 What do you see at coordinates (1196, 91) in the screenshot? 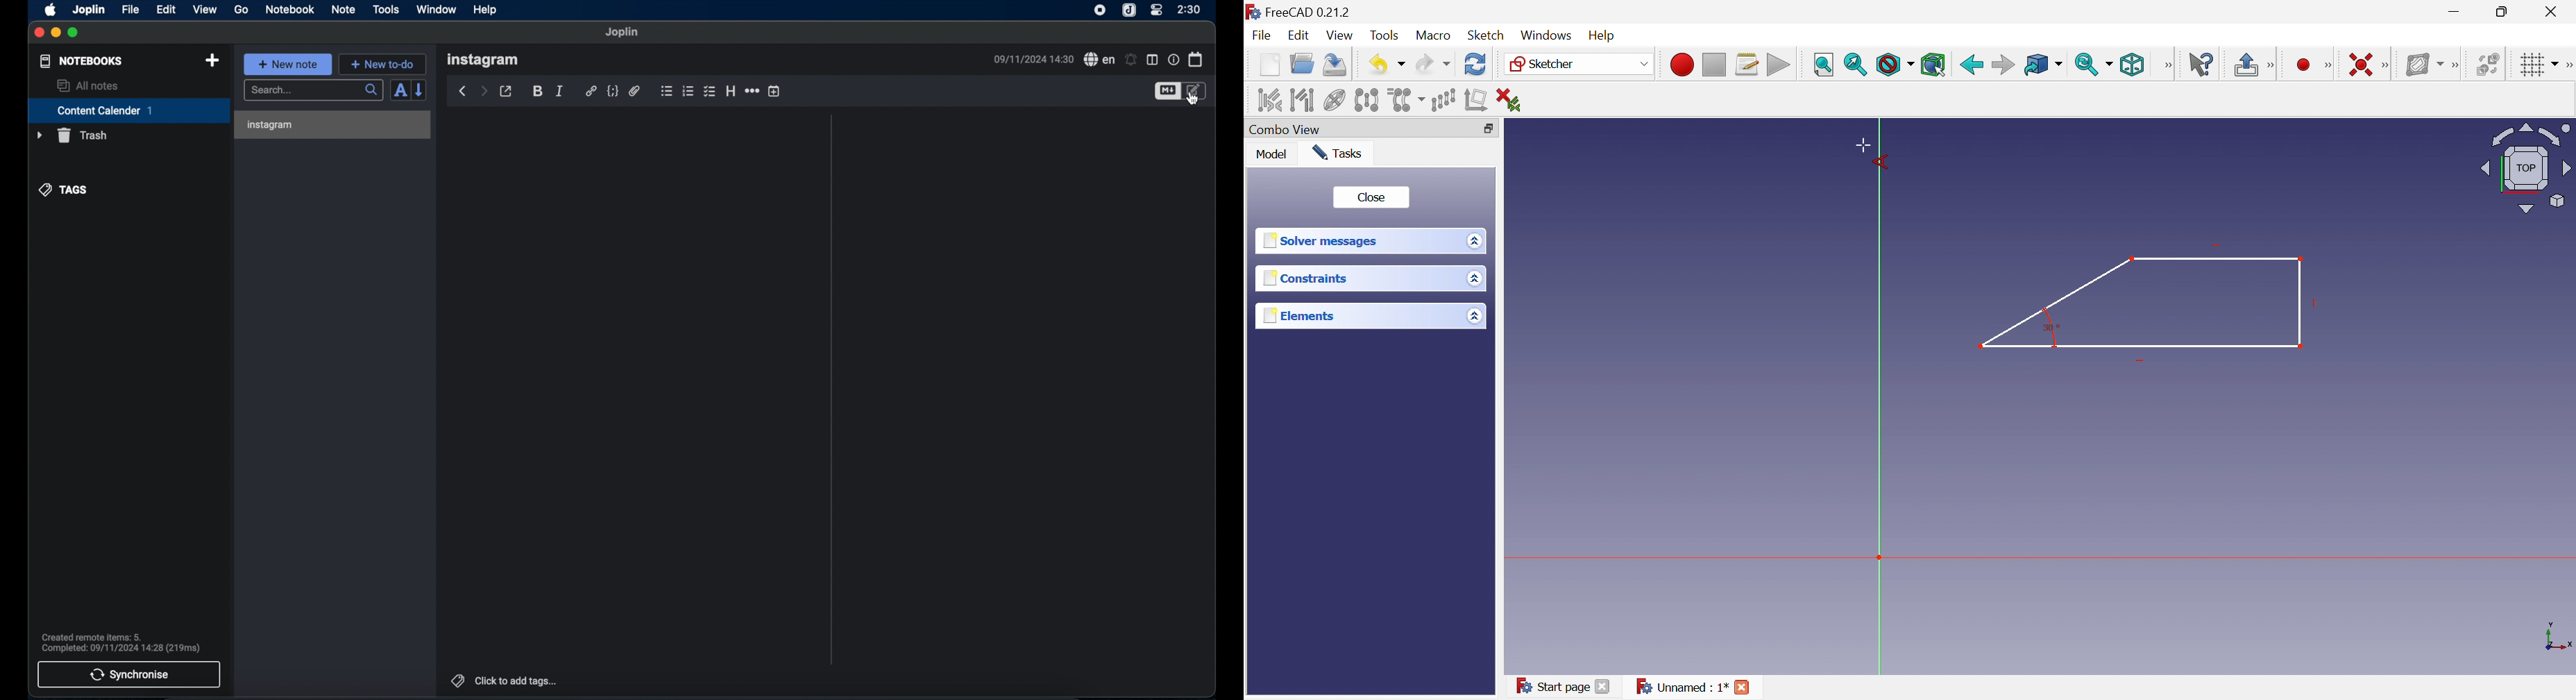
I see `toggle editor` at bounding box center [1196, 91].